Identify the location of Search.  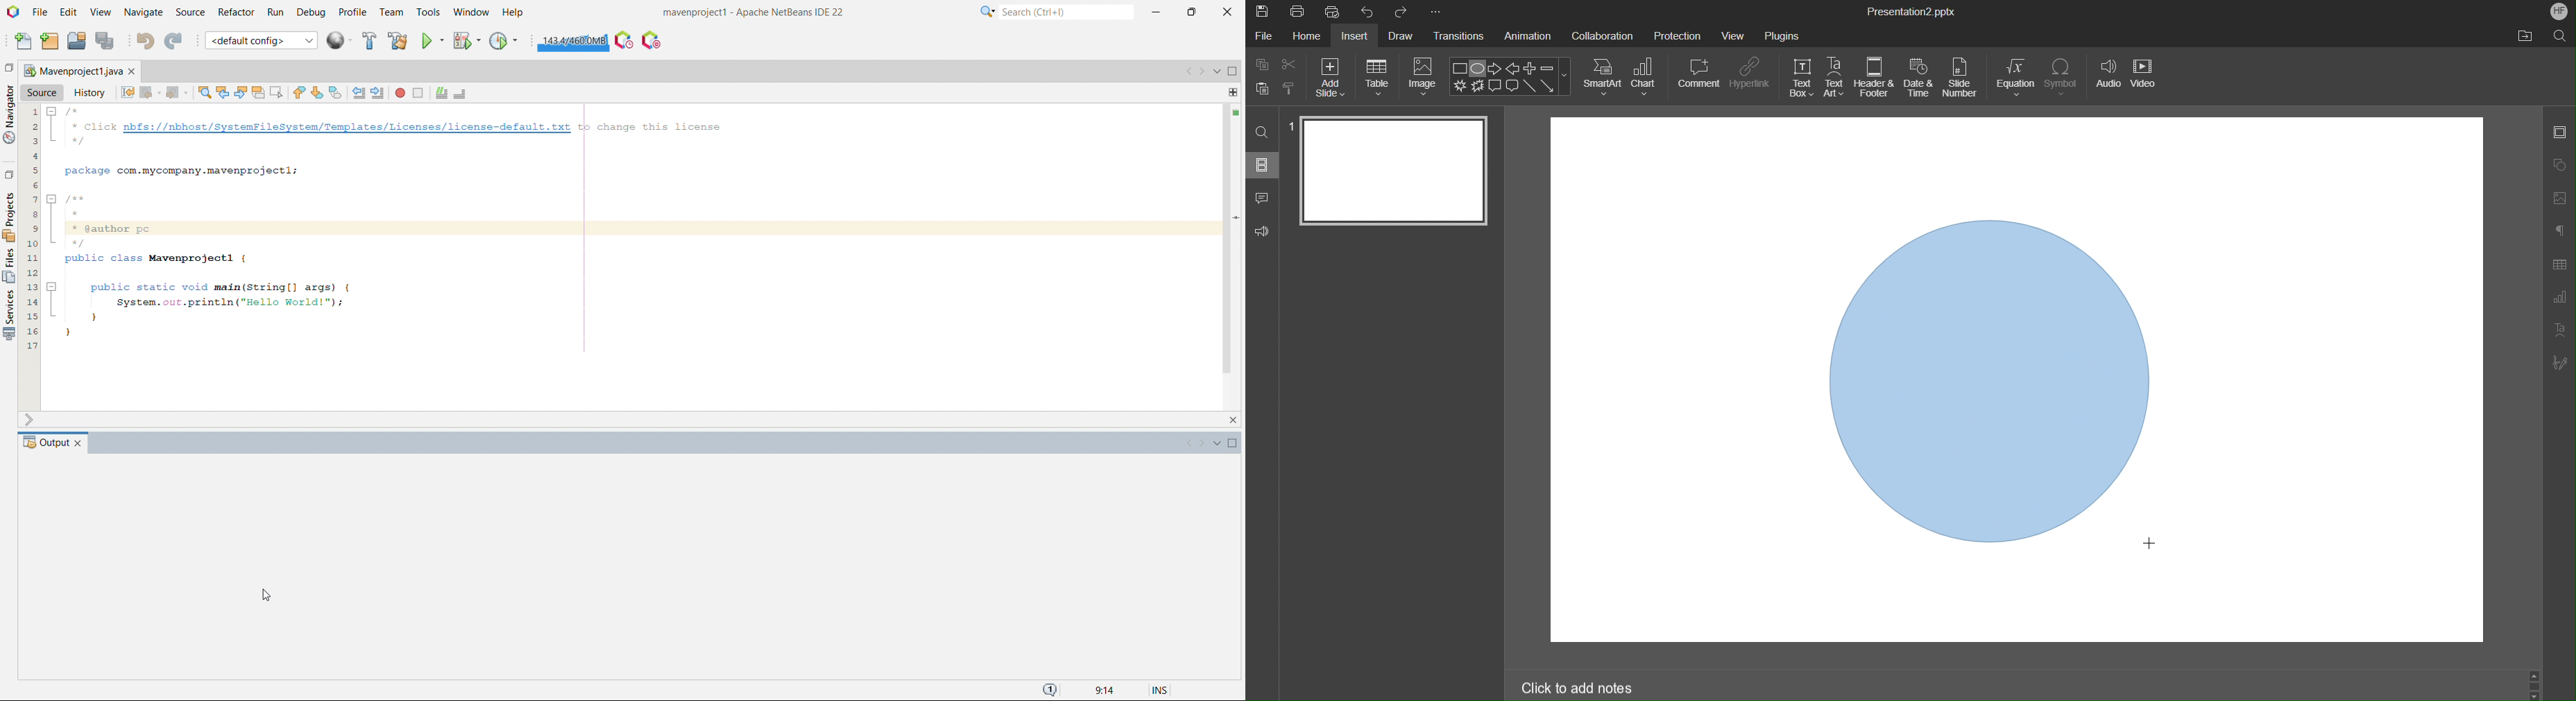
(1262, 131).